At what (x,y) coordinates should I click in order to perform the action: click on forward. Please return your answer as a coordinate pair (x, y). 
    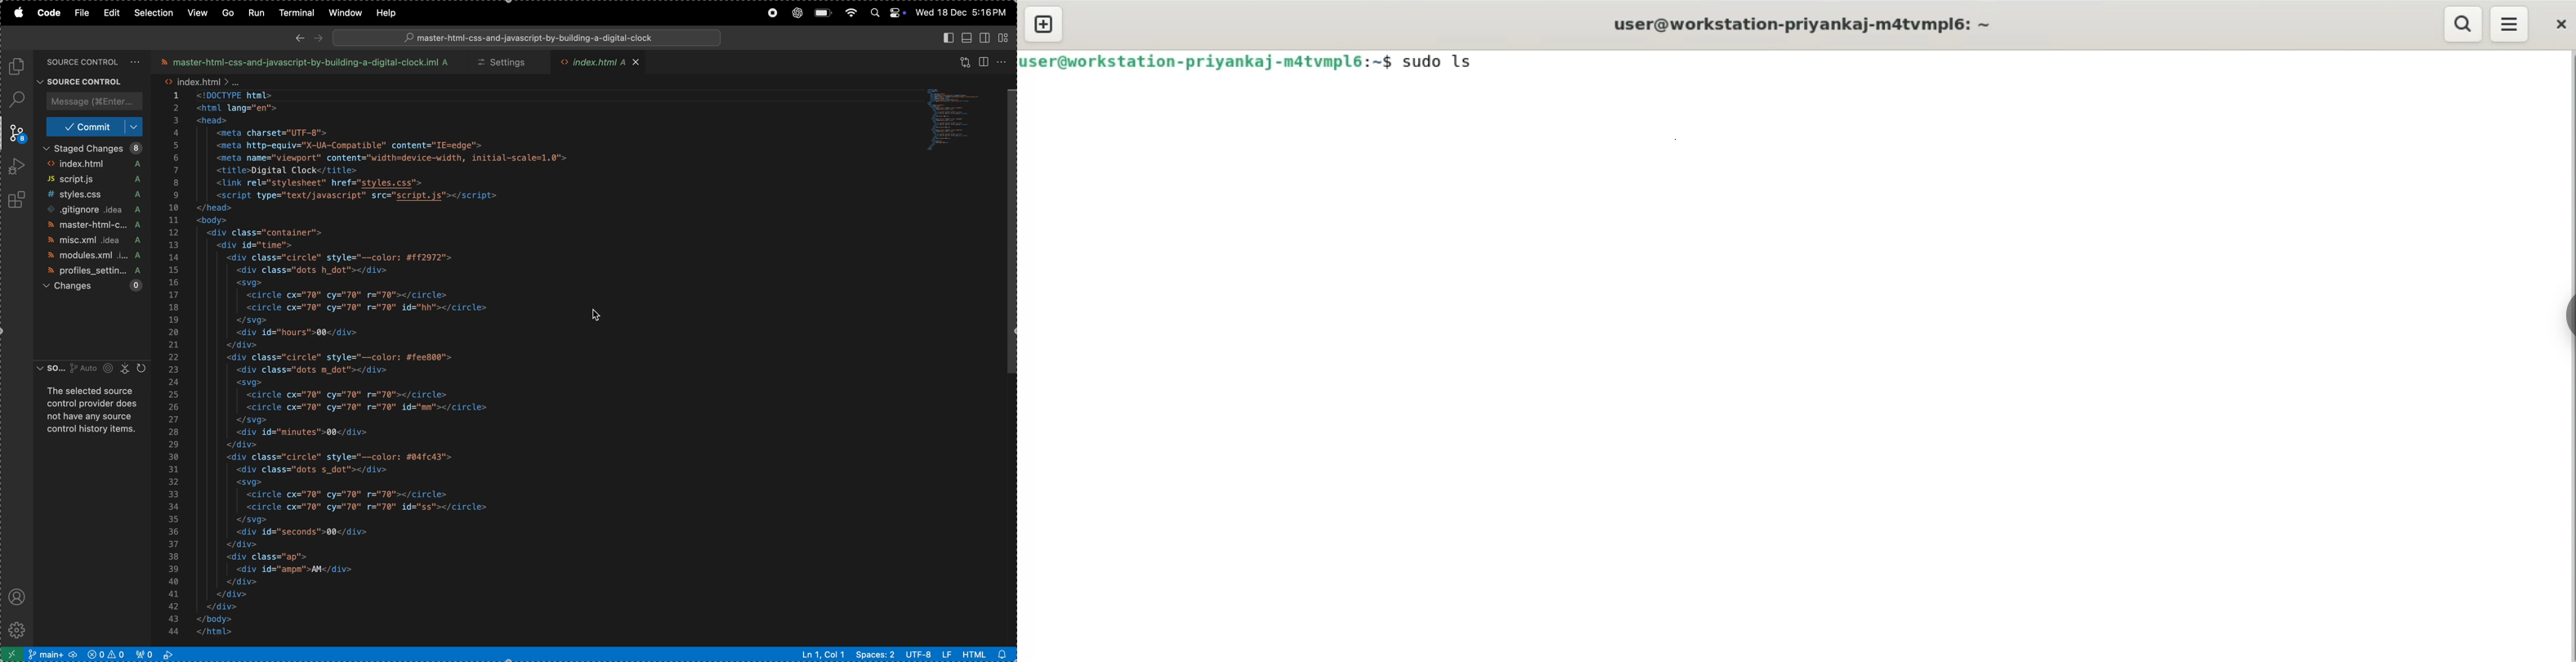
    Looking at the image, I should click on (318, 37).